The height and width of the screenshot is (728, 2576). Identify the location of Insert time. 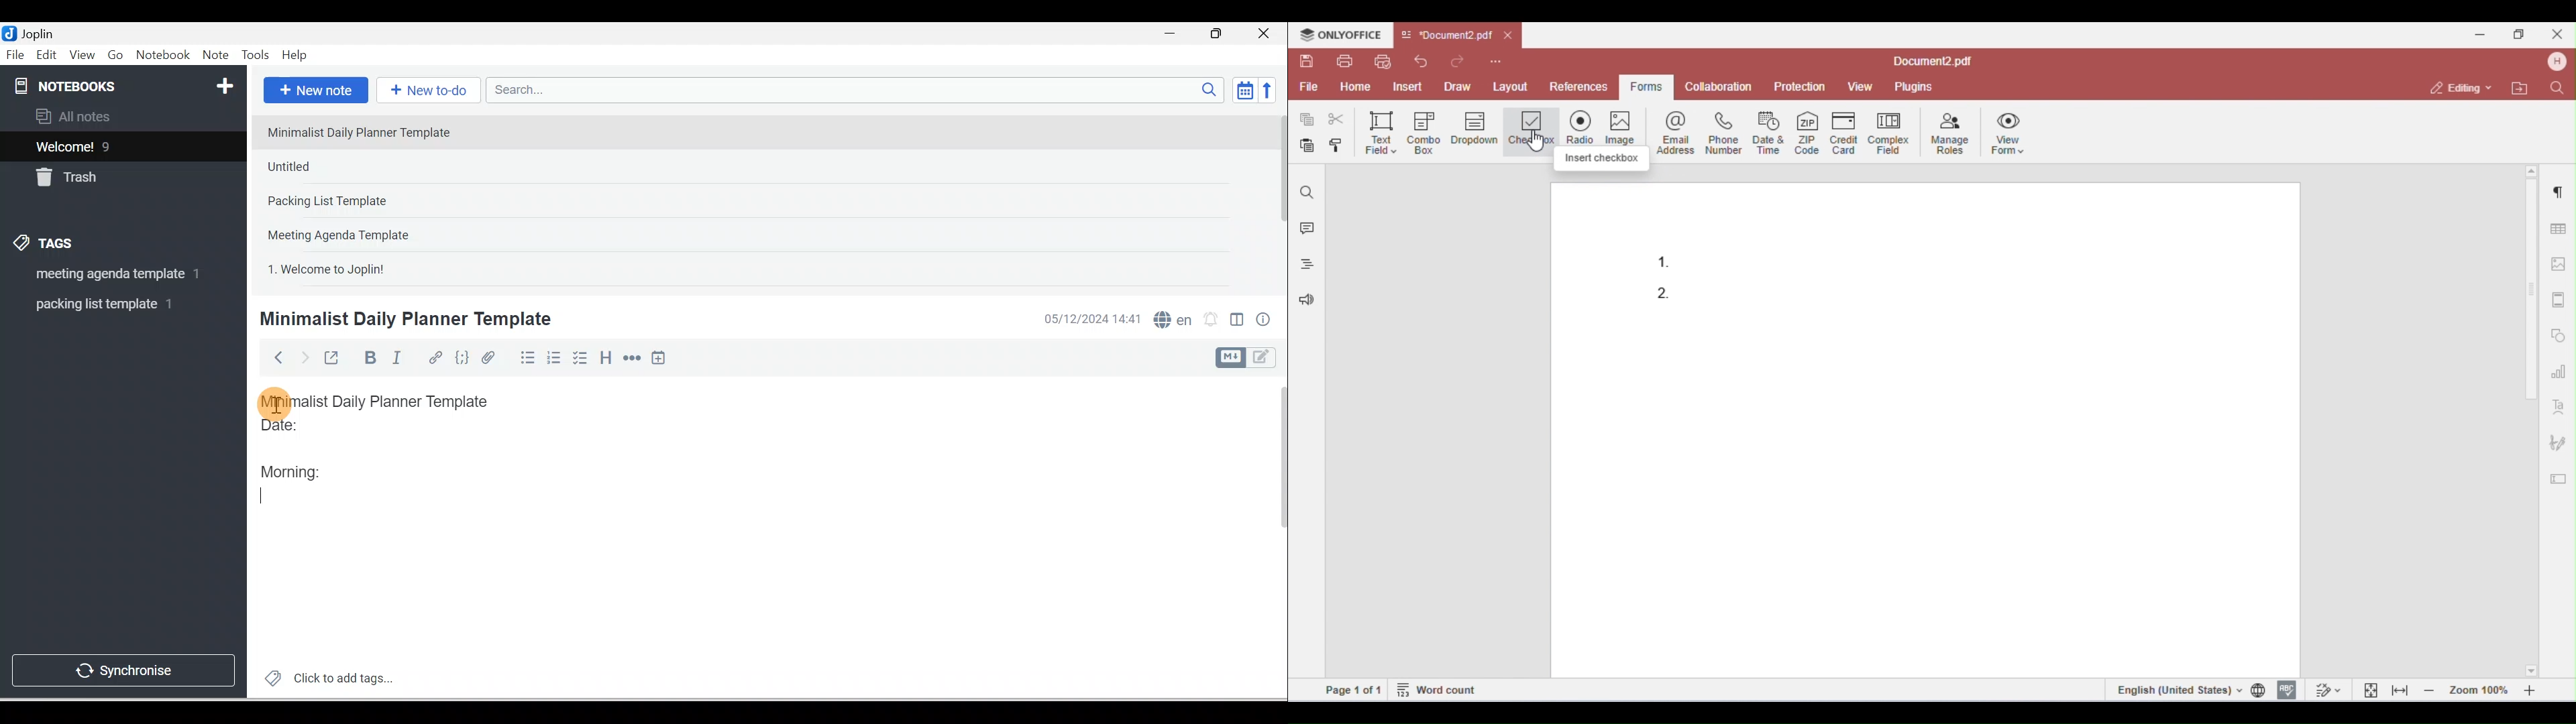
(658, 359).